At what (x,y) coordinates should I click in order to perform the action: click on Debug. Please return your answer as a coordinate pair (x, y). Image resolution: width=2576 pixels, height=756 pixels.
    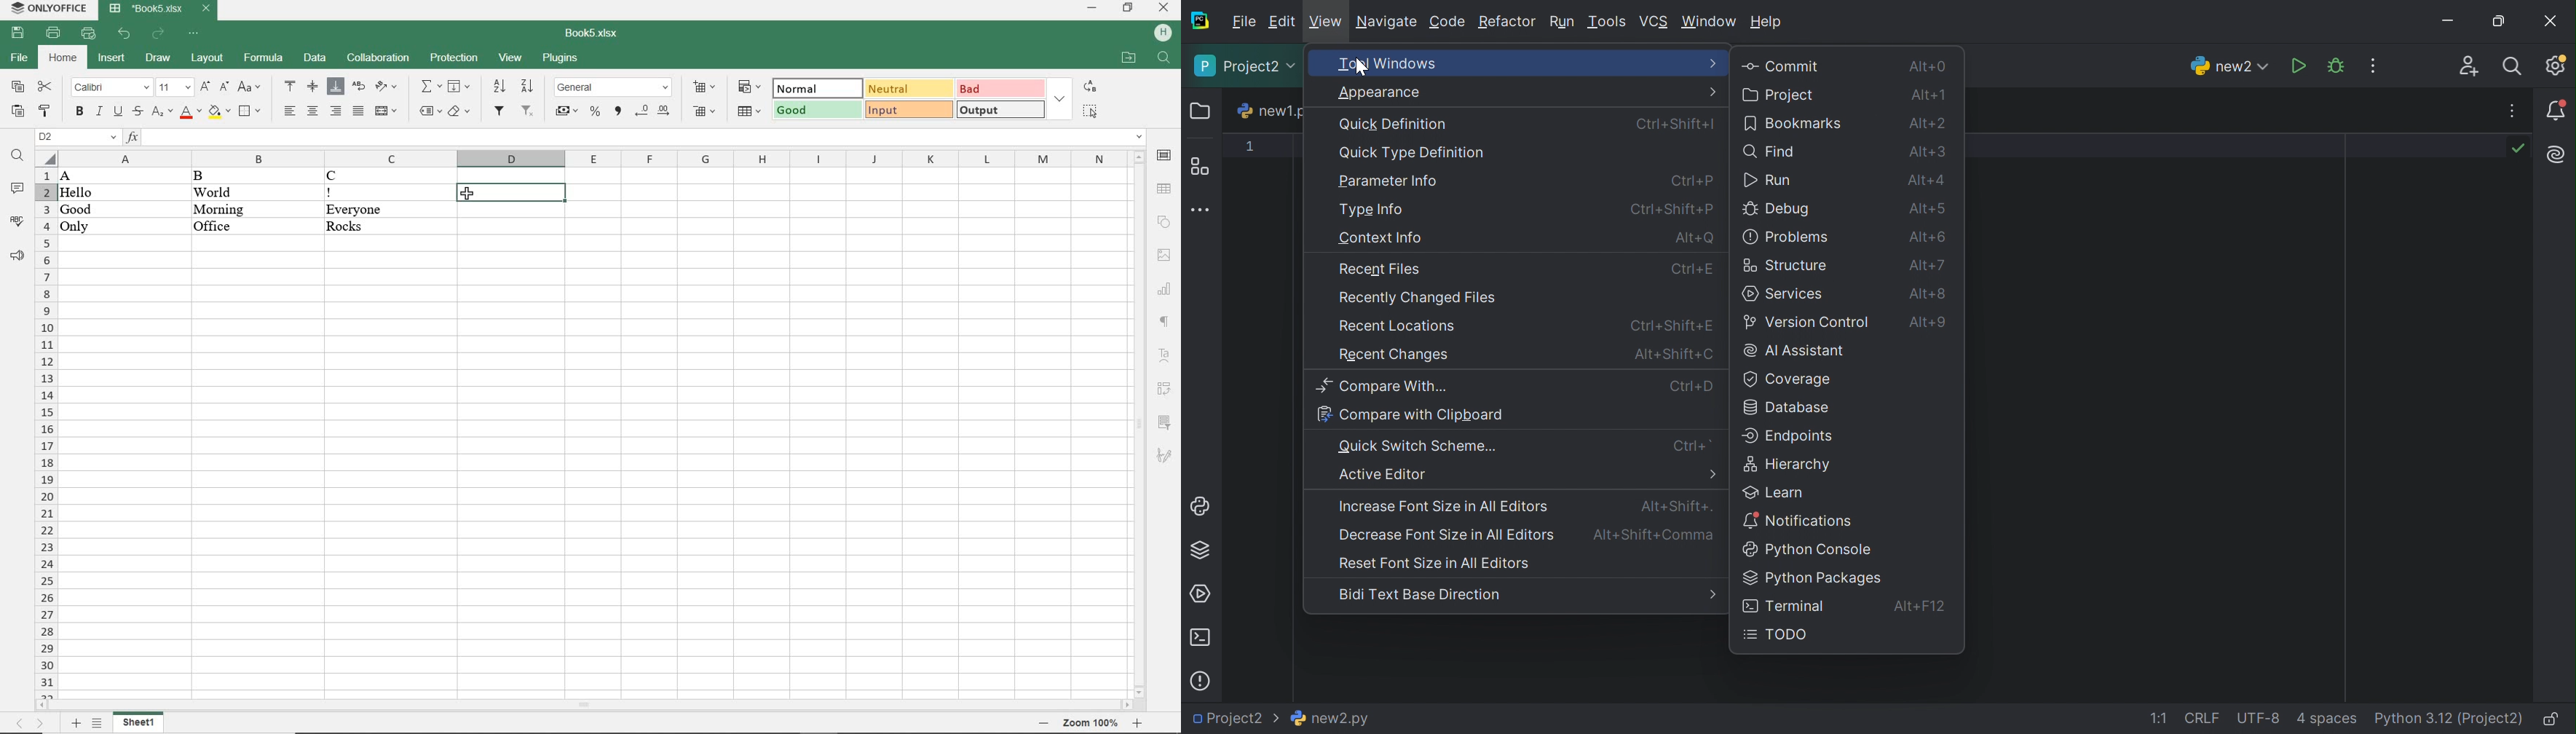
    Looking at the image, I should click on (1777, 210).